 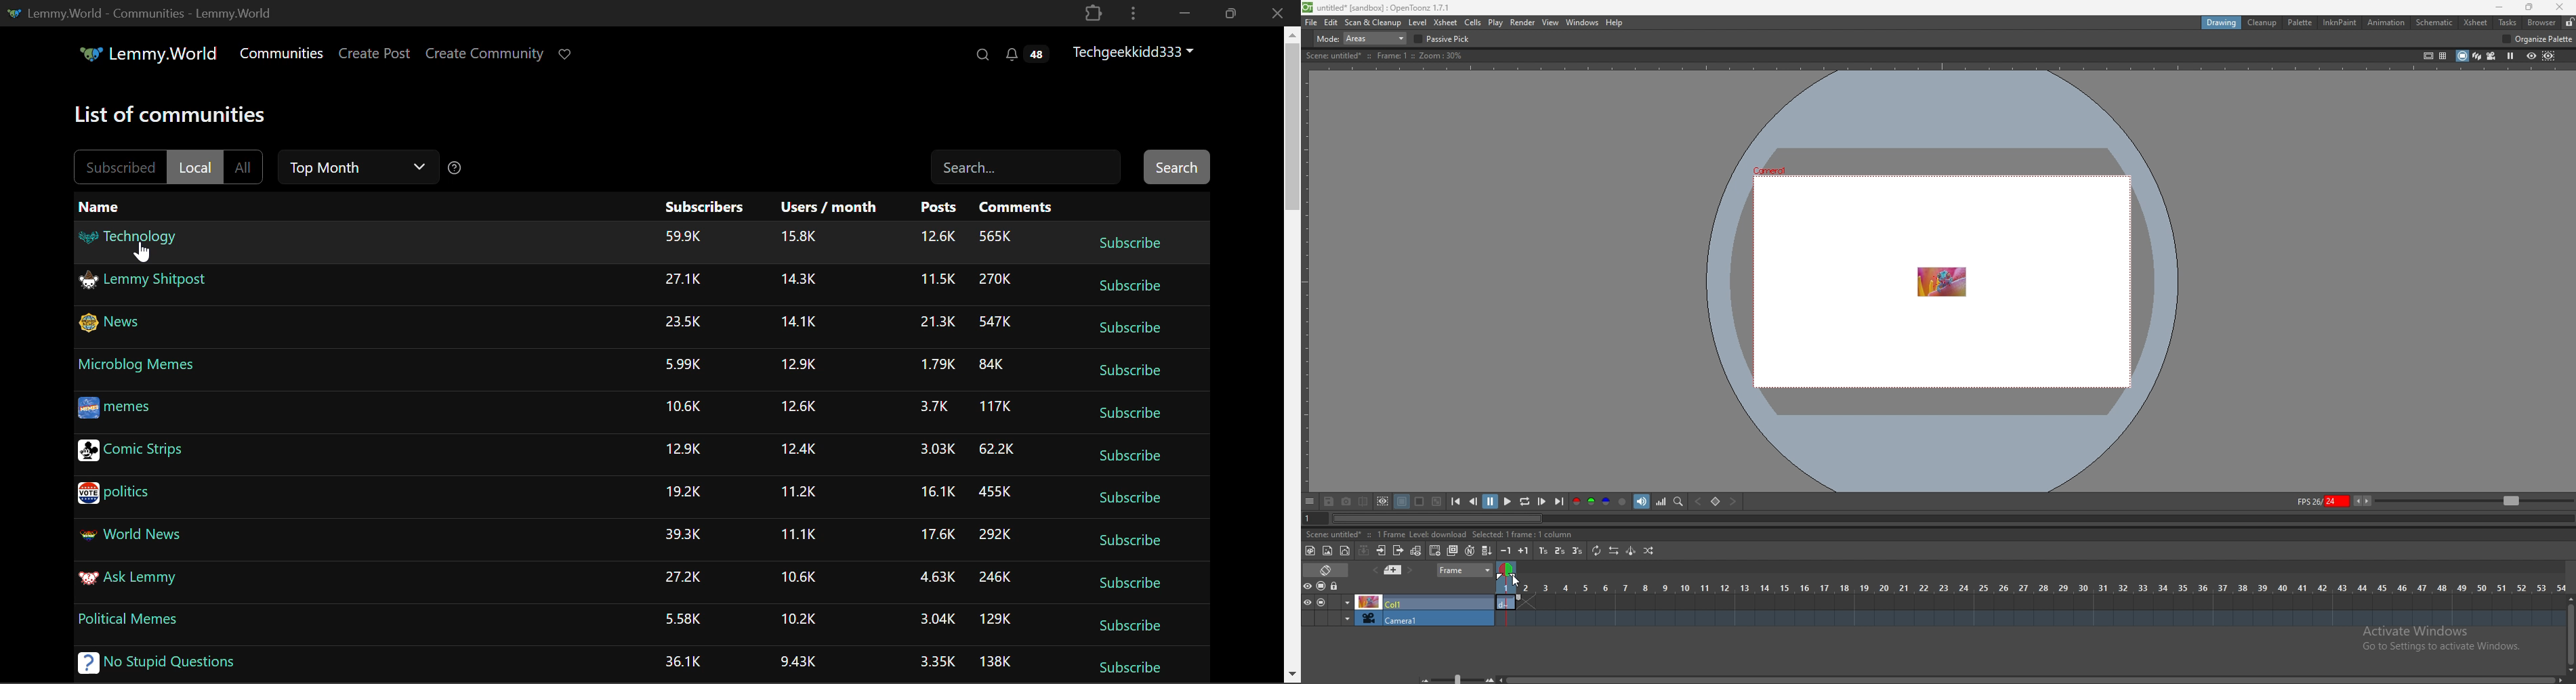 What do you see at coordinates (2507, 22) in the screenshot?
I see `tasks` at bounding box center [2507, 22].